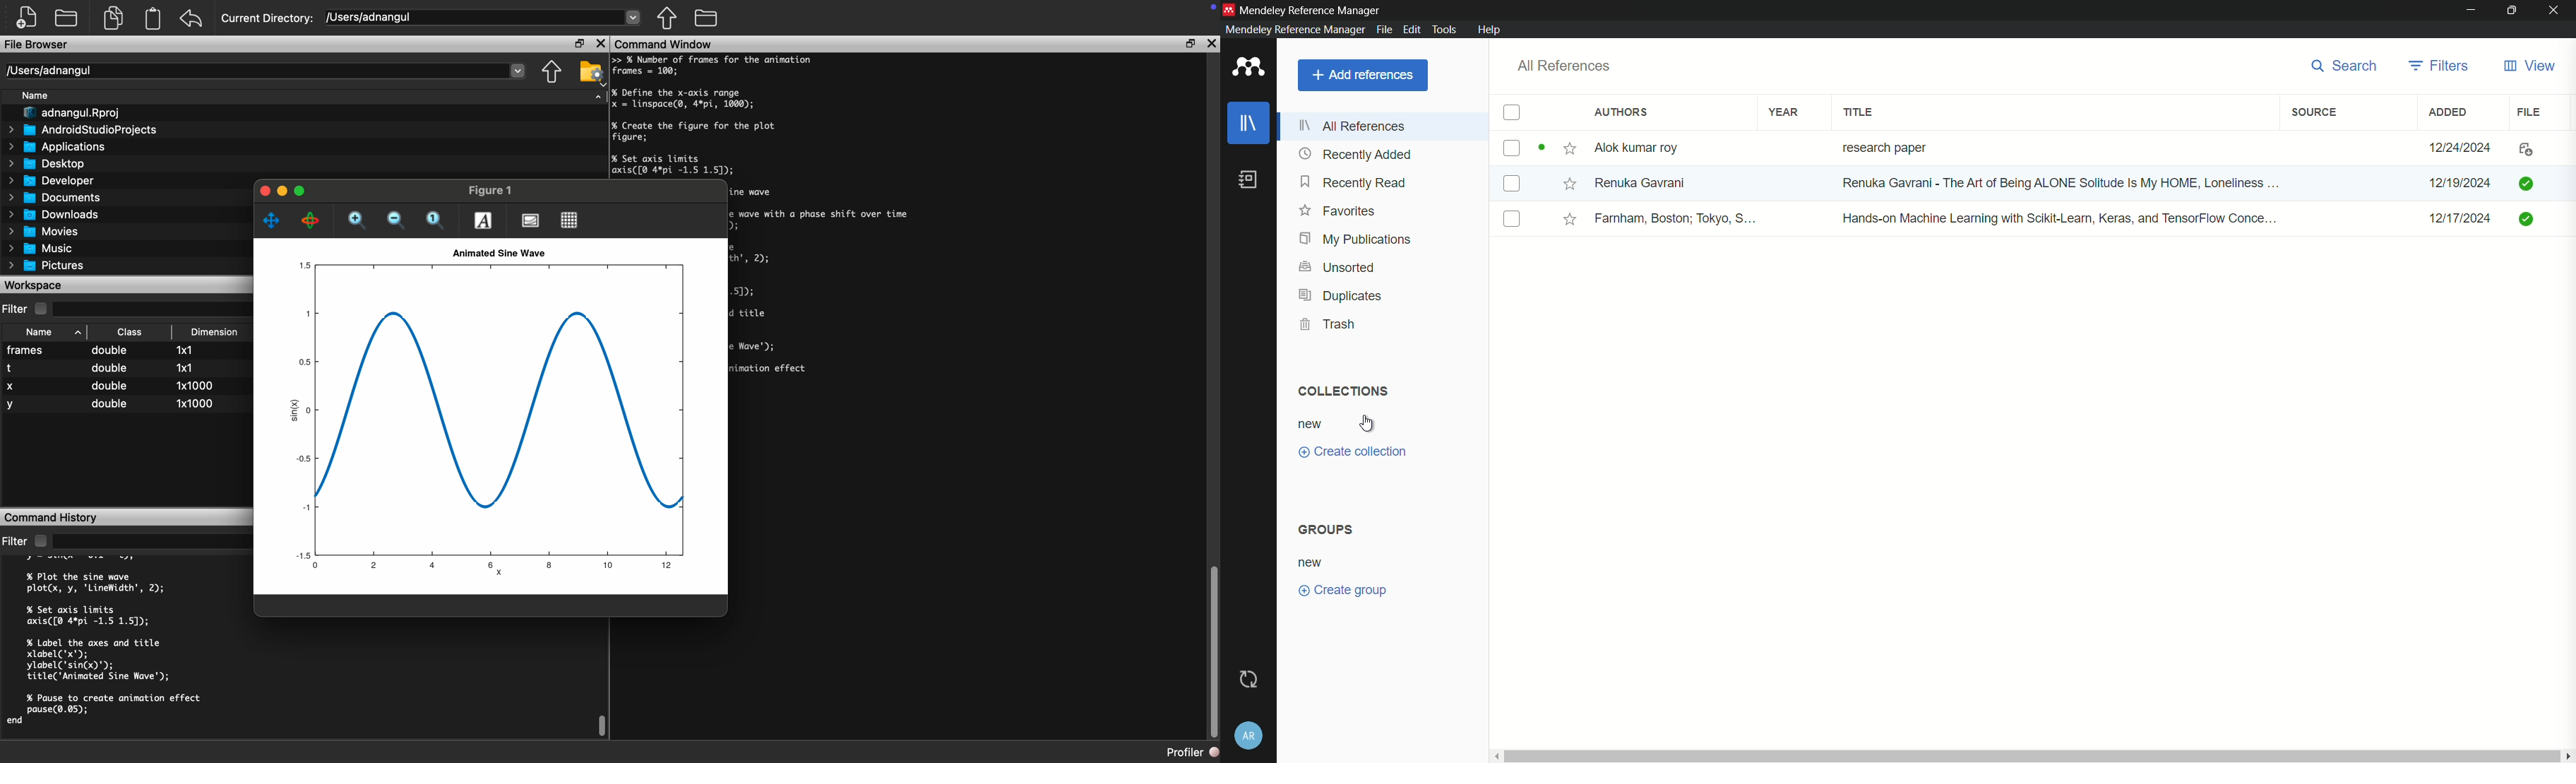  What do you see at coordinates (1368, 422) in the screenshot?
I see `cursor` at bounding box center [1368, 422].